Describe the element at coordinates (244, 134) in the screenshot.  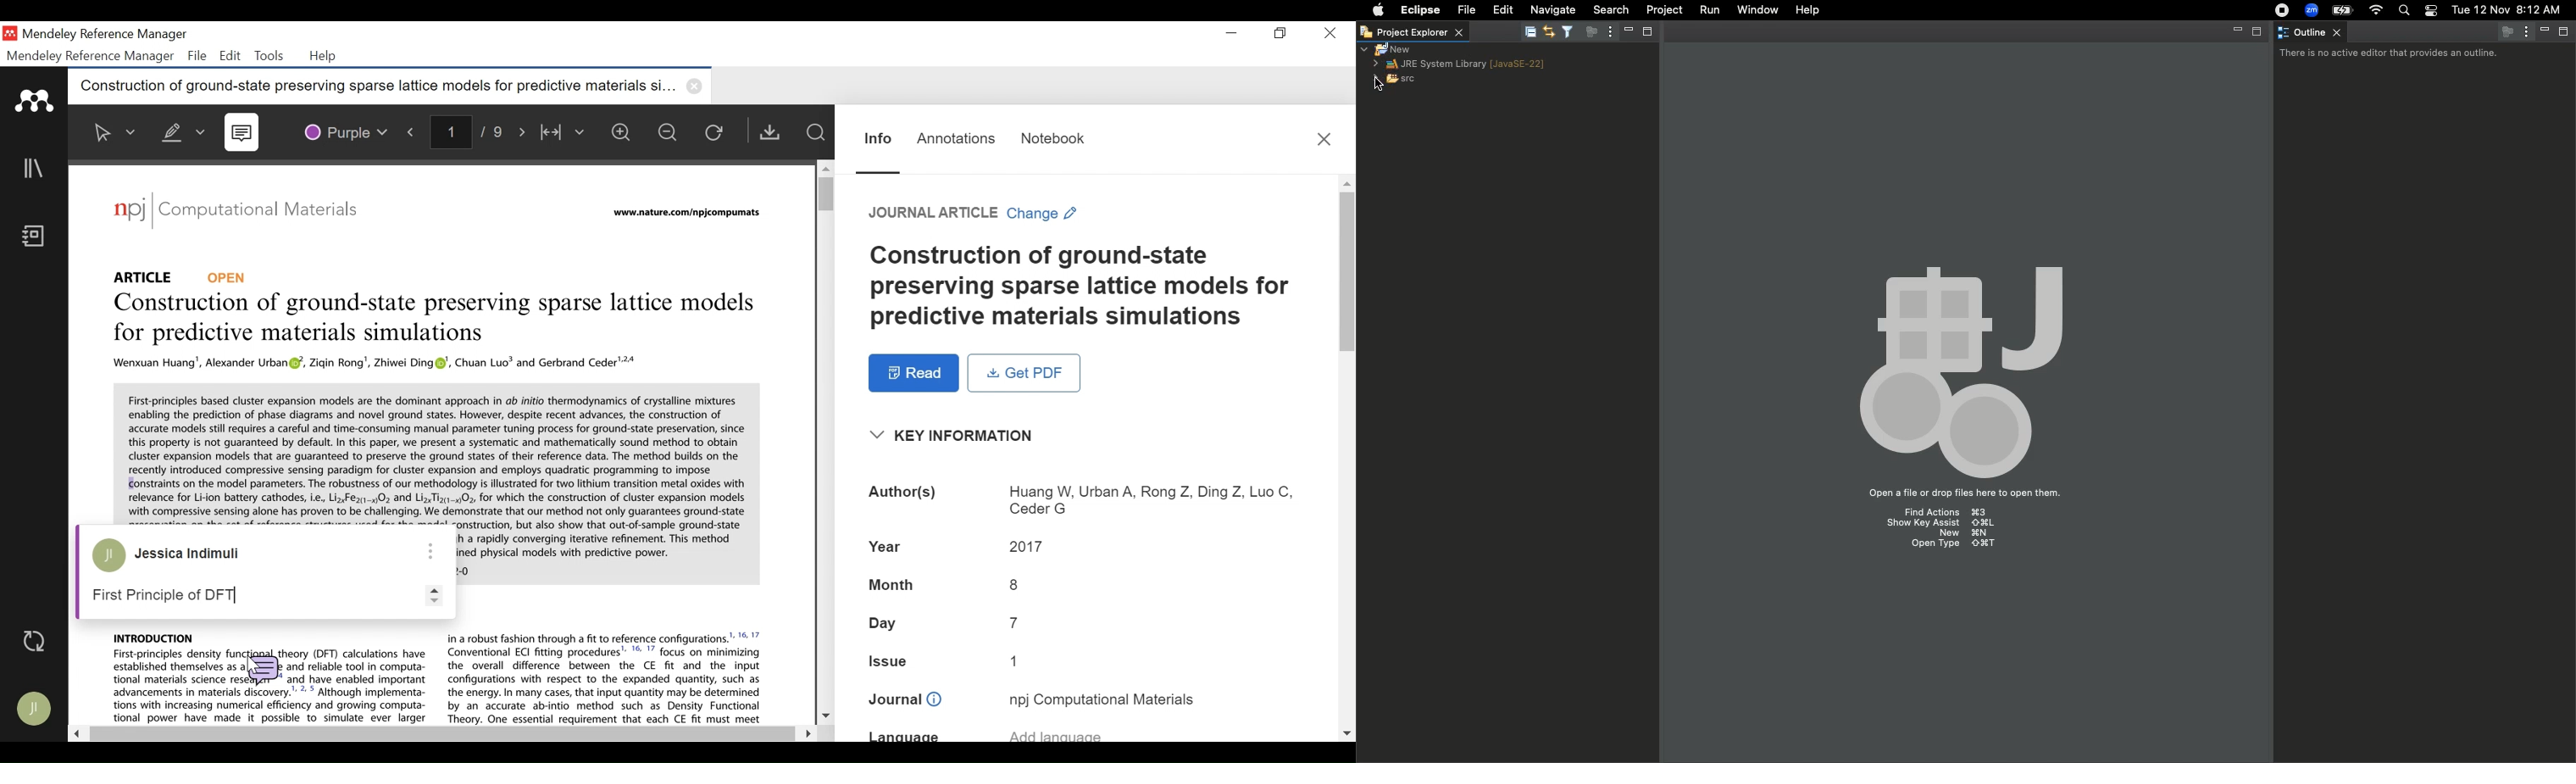
I see `Sticky Note` at that location.